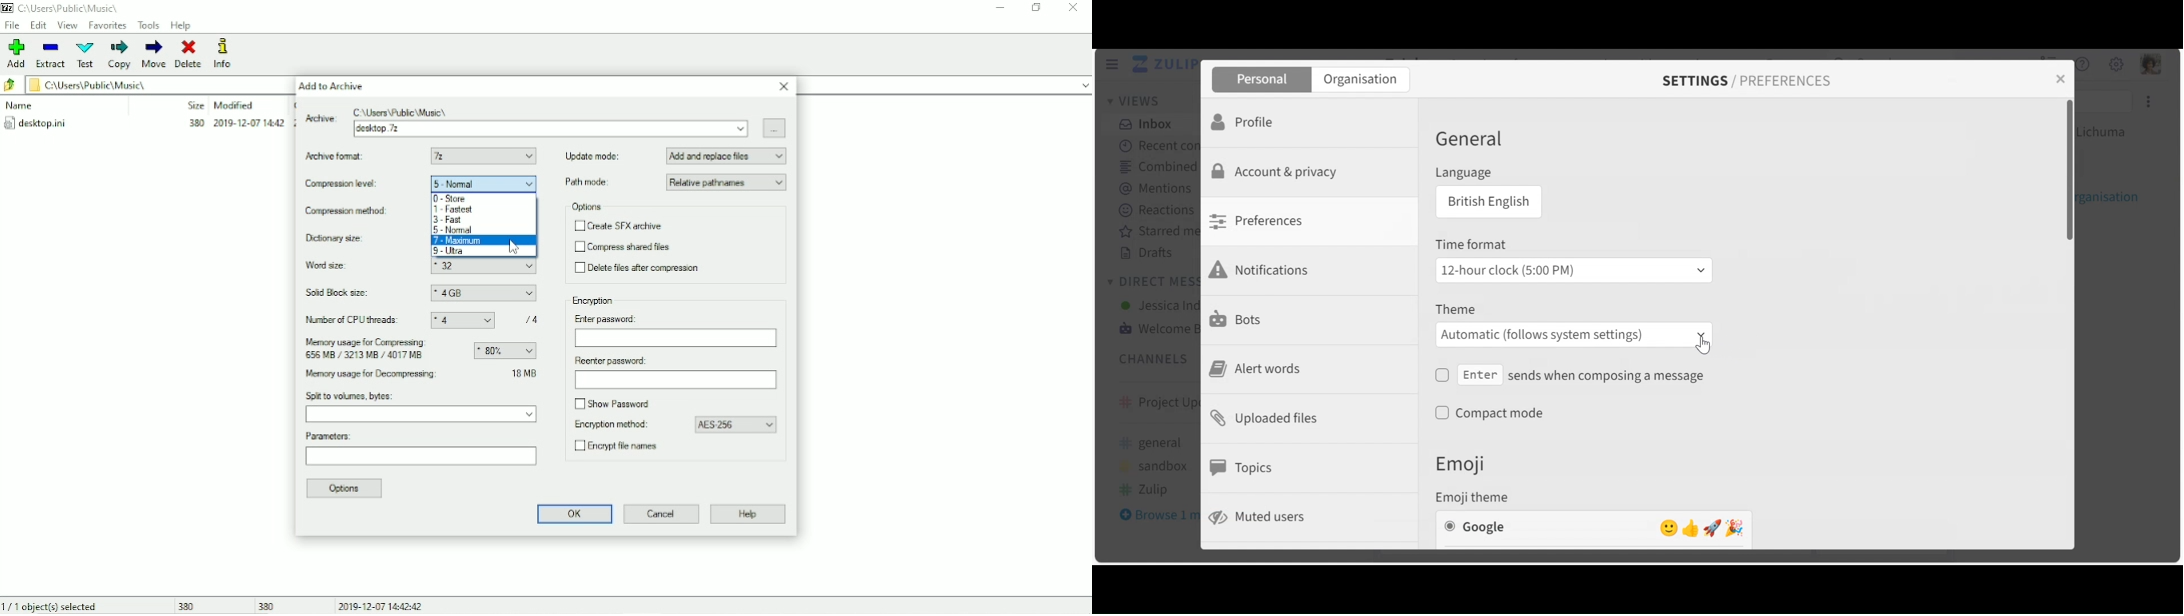 This screenshot has height=616, width=2184. What do you see at coordinates (451, 220) in the screenshot?
I see `3 - Fast` at bounding box center [451, 220].